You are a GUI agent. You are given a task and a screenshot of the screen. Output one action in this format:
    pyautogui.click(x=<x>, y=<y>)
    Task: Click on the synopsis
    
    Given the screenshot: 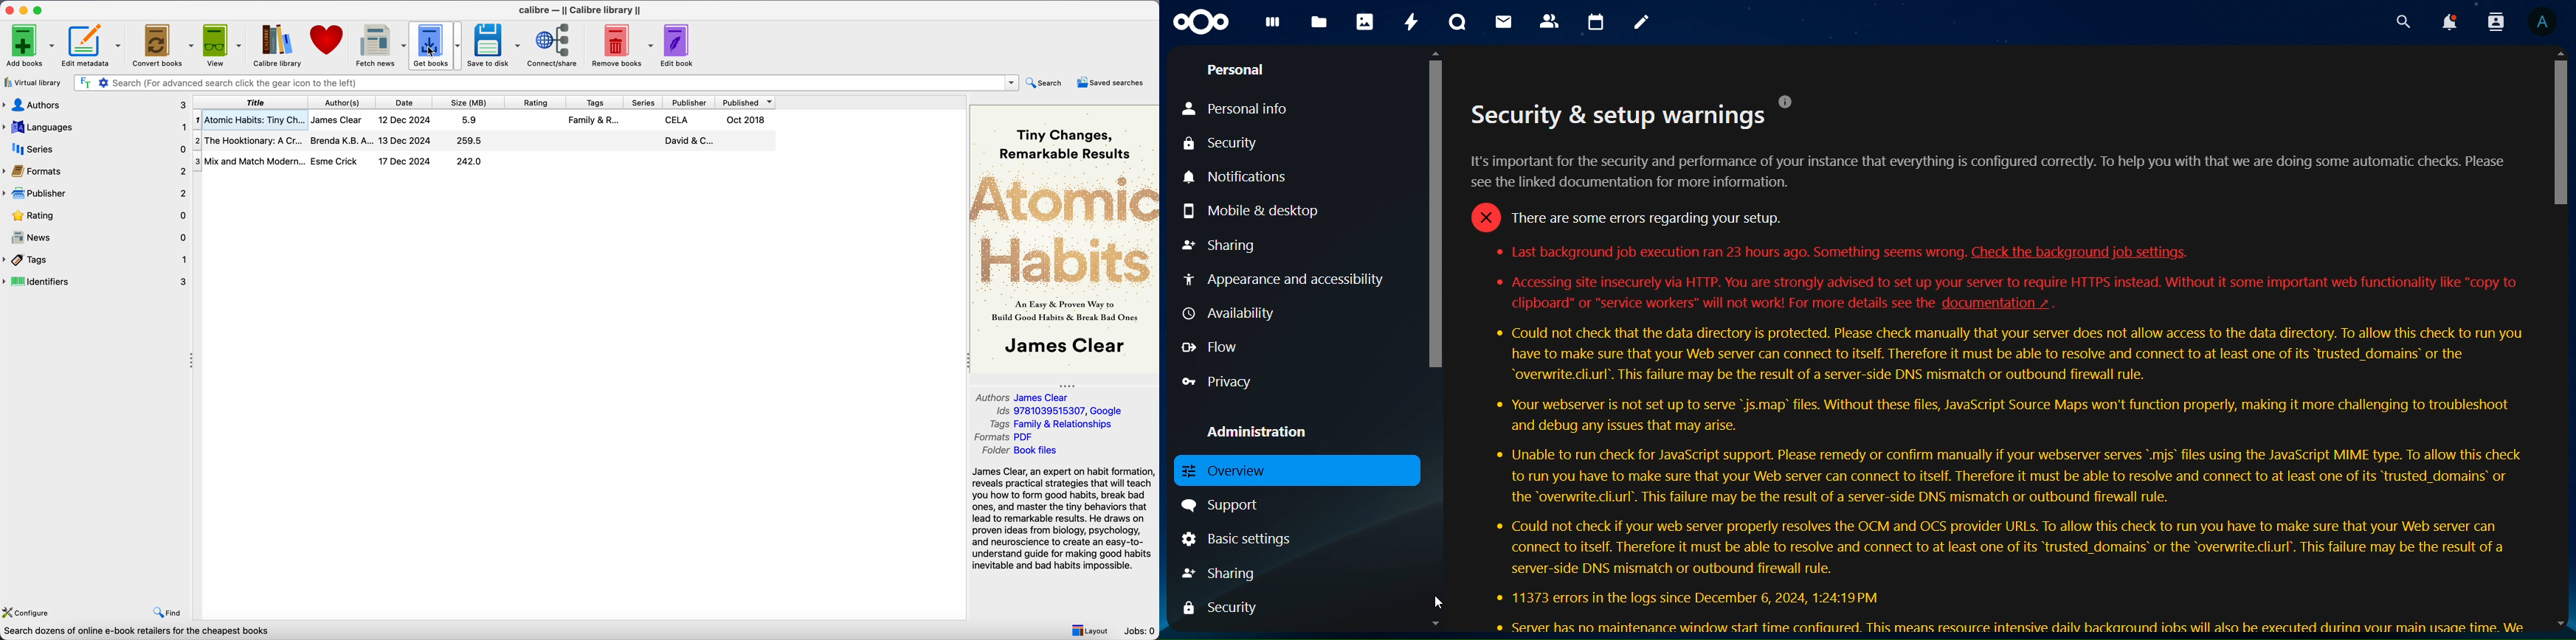 What is the action you would take?
    pyautogui.click(x=1065, y=518)
    